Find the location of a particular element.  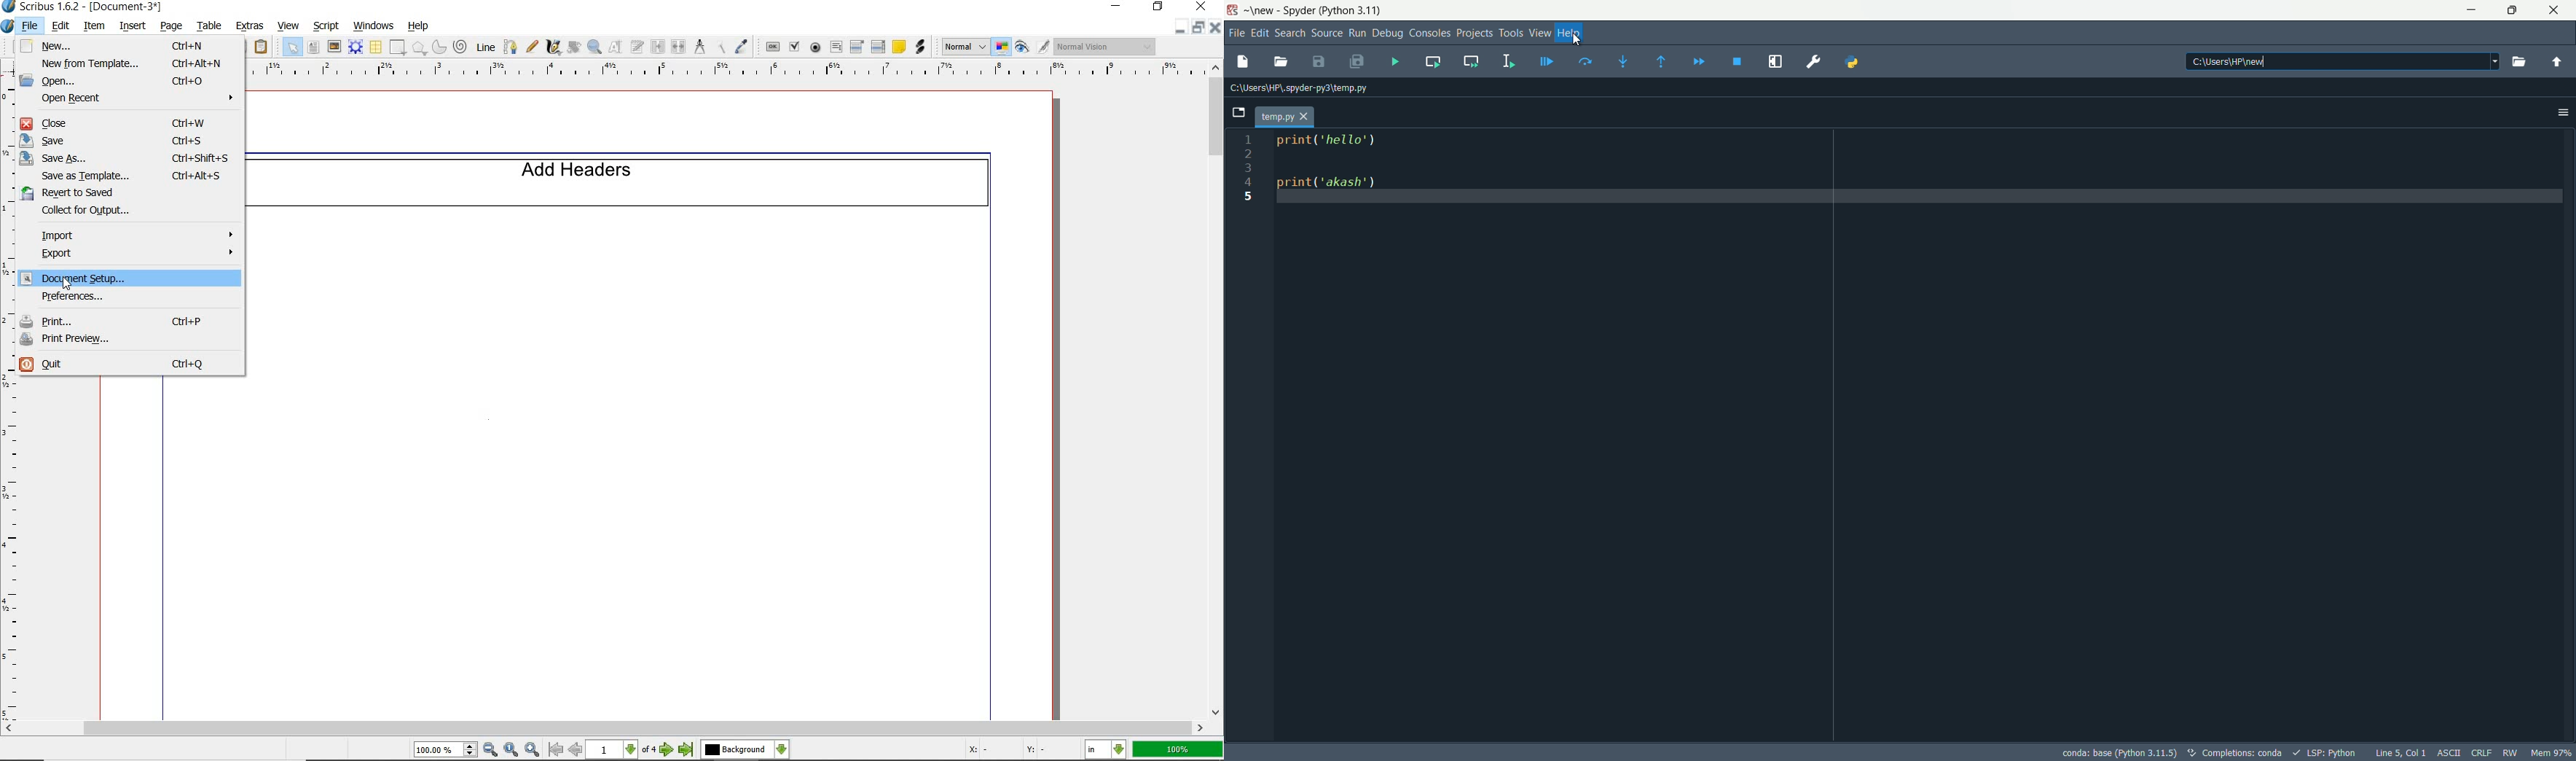

preferences is located at coordinates (1813, 61).